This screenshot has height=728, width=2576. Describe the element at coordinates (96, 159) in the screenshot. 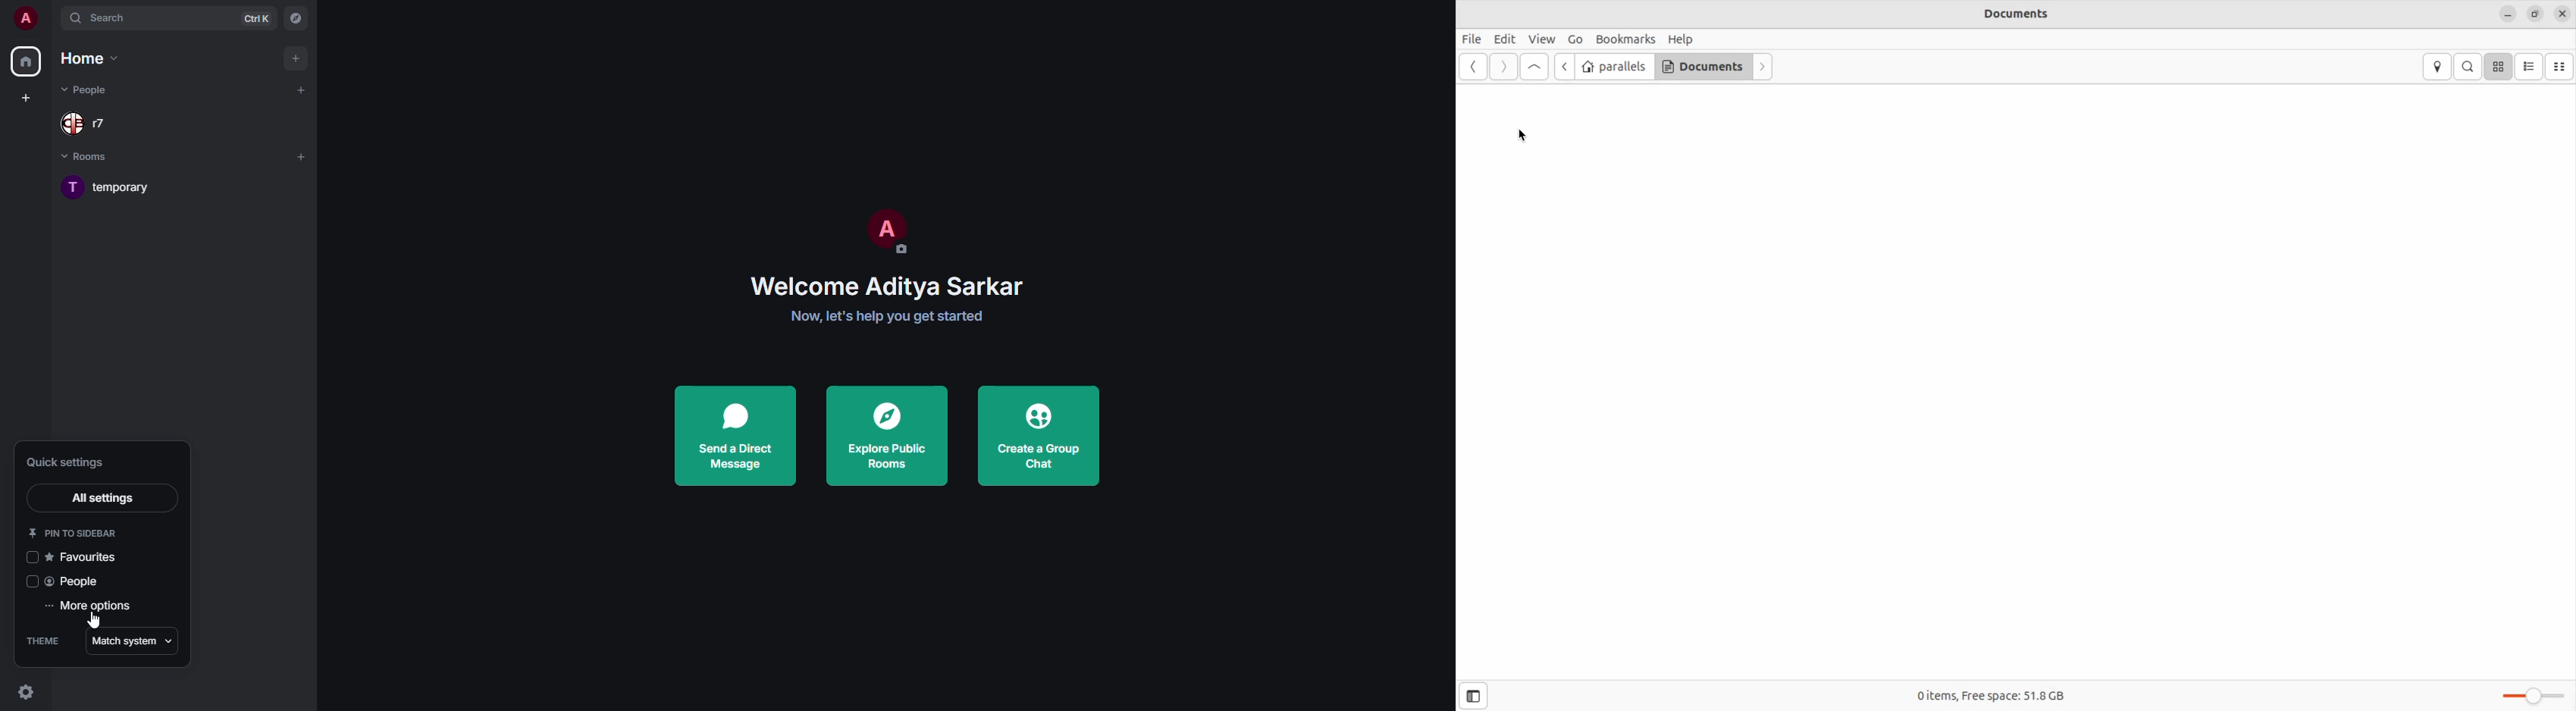

I see `rooms` at that location.